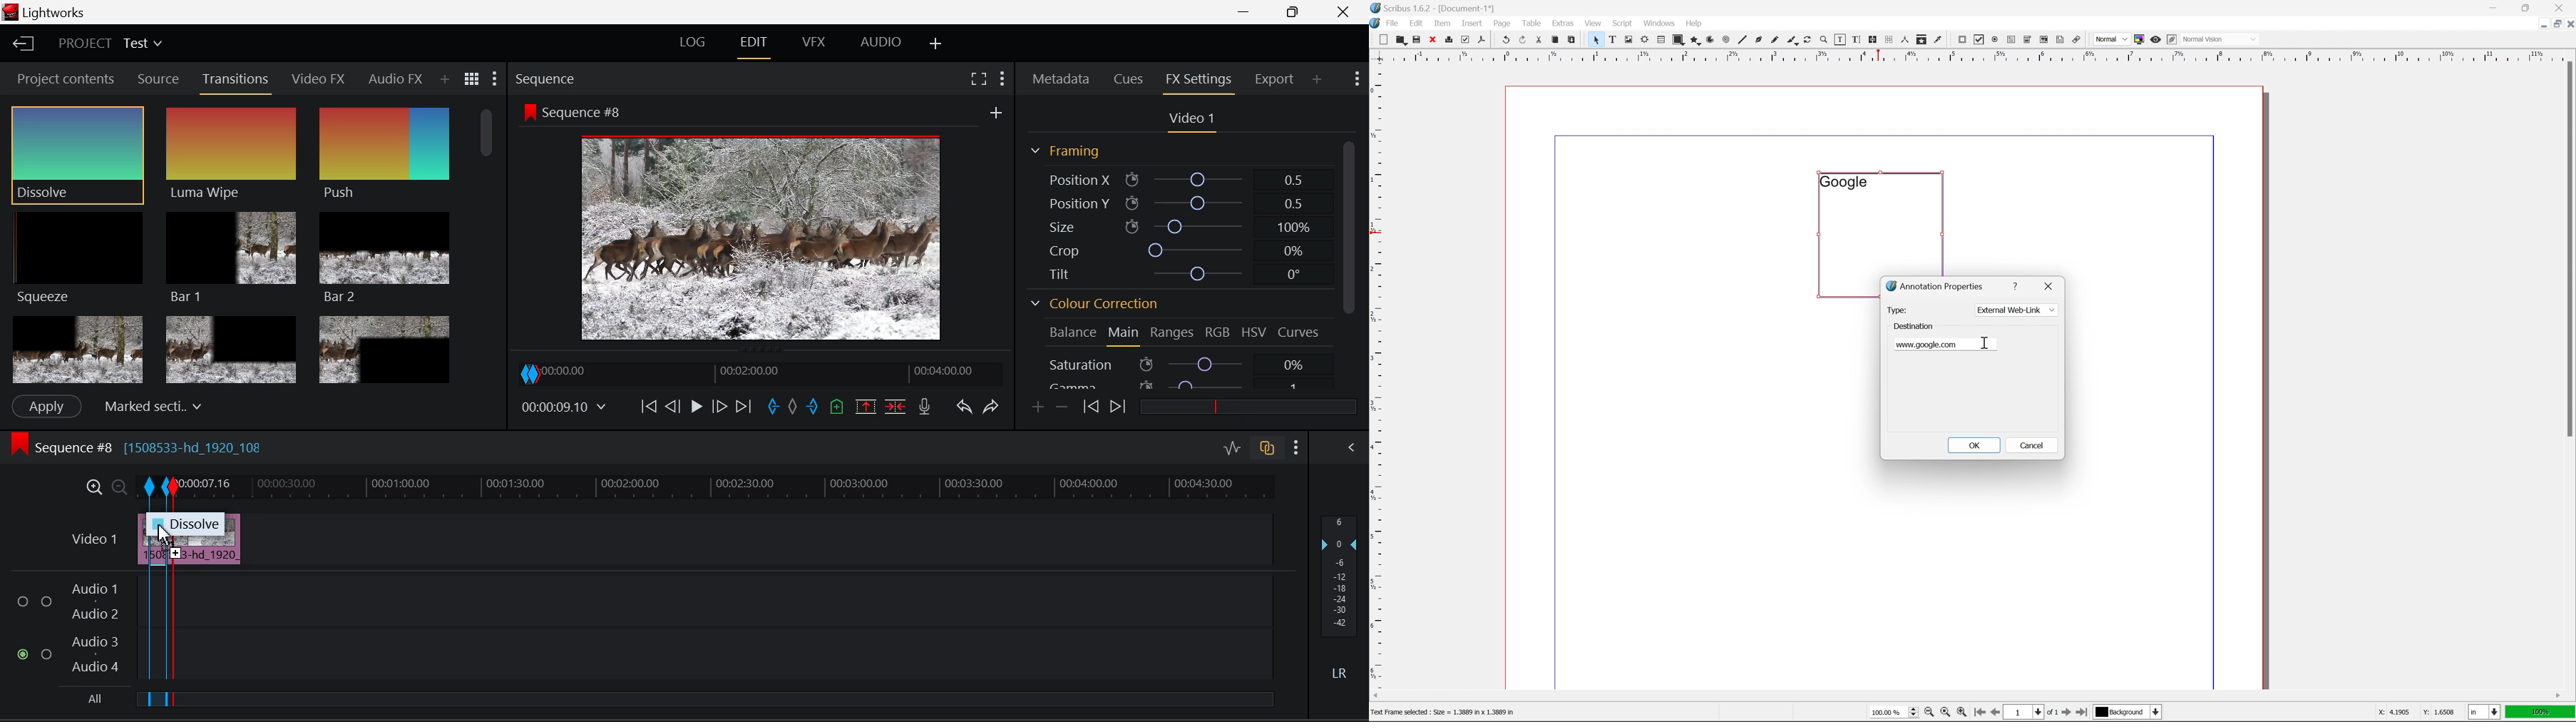 The height and width of the screenshot is (728, 2576). I want to click on Position Y, so click(1173, 200).